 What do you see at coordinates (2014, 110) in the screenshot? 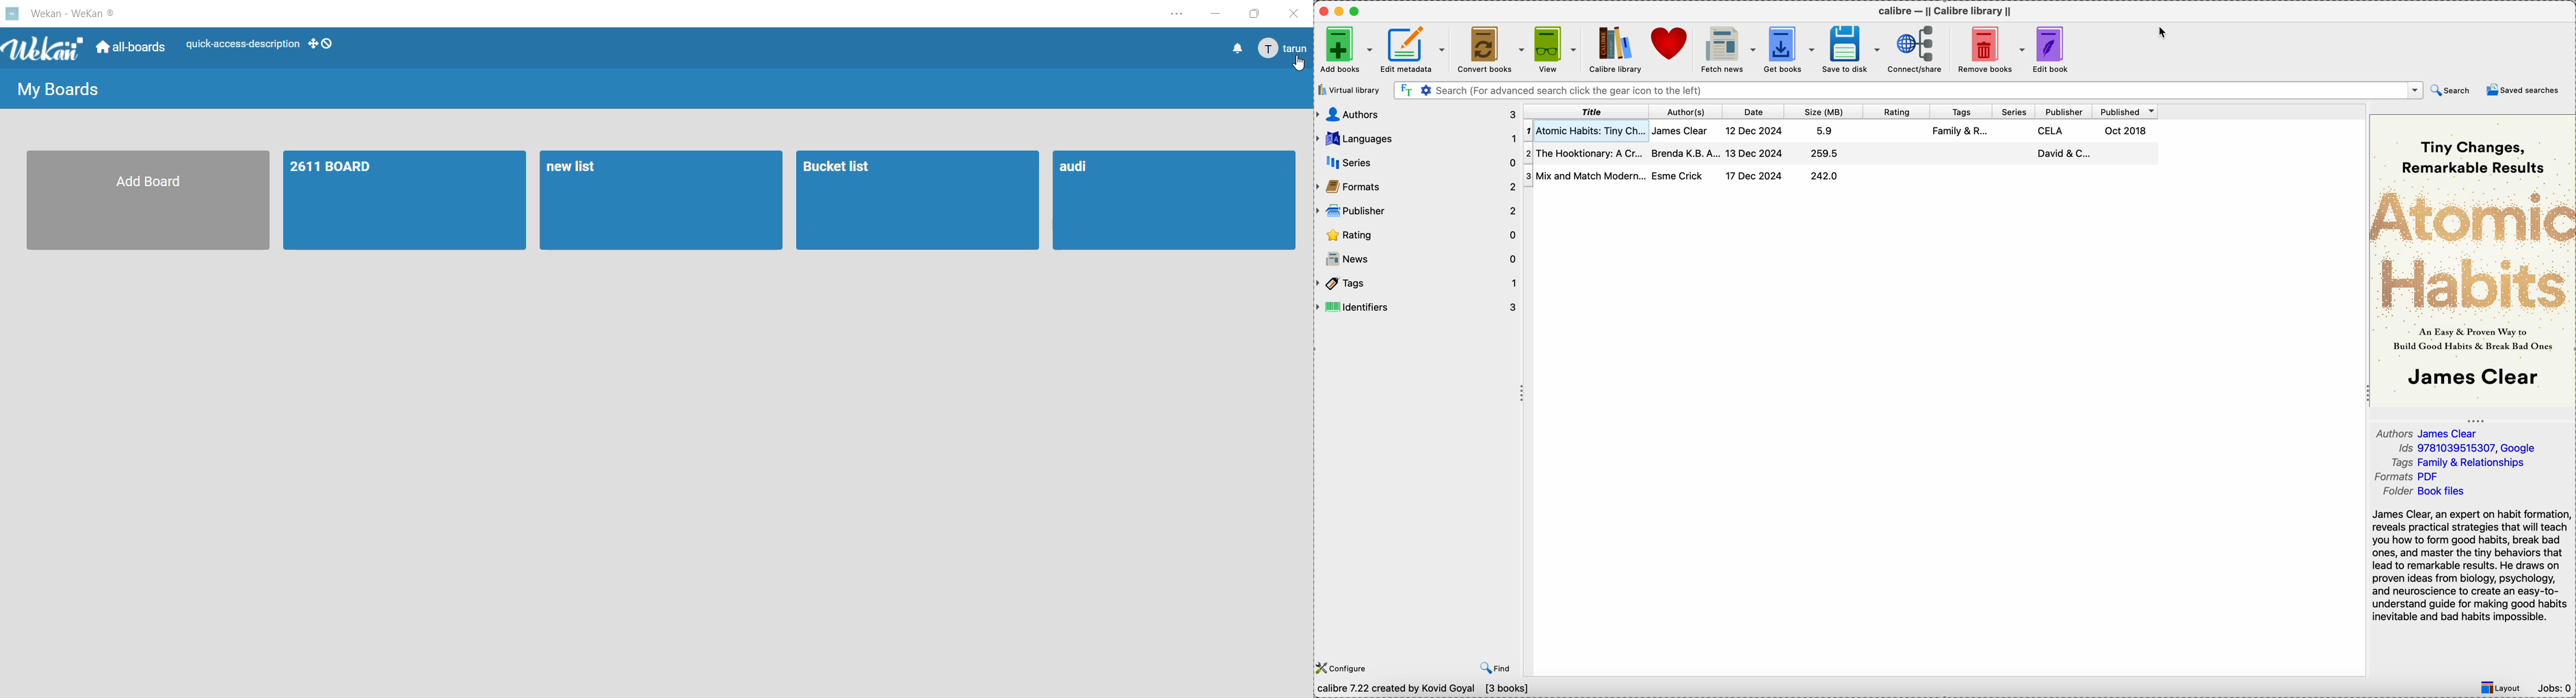
I see `series` at bounding box center [2014, 110].